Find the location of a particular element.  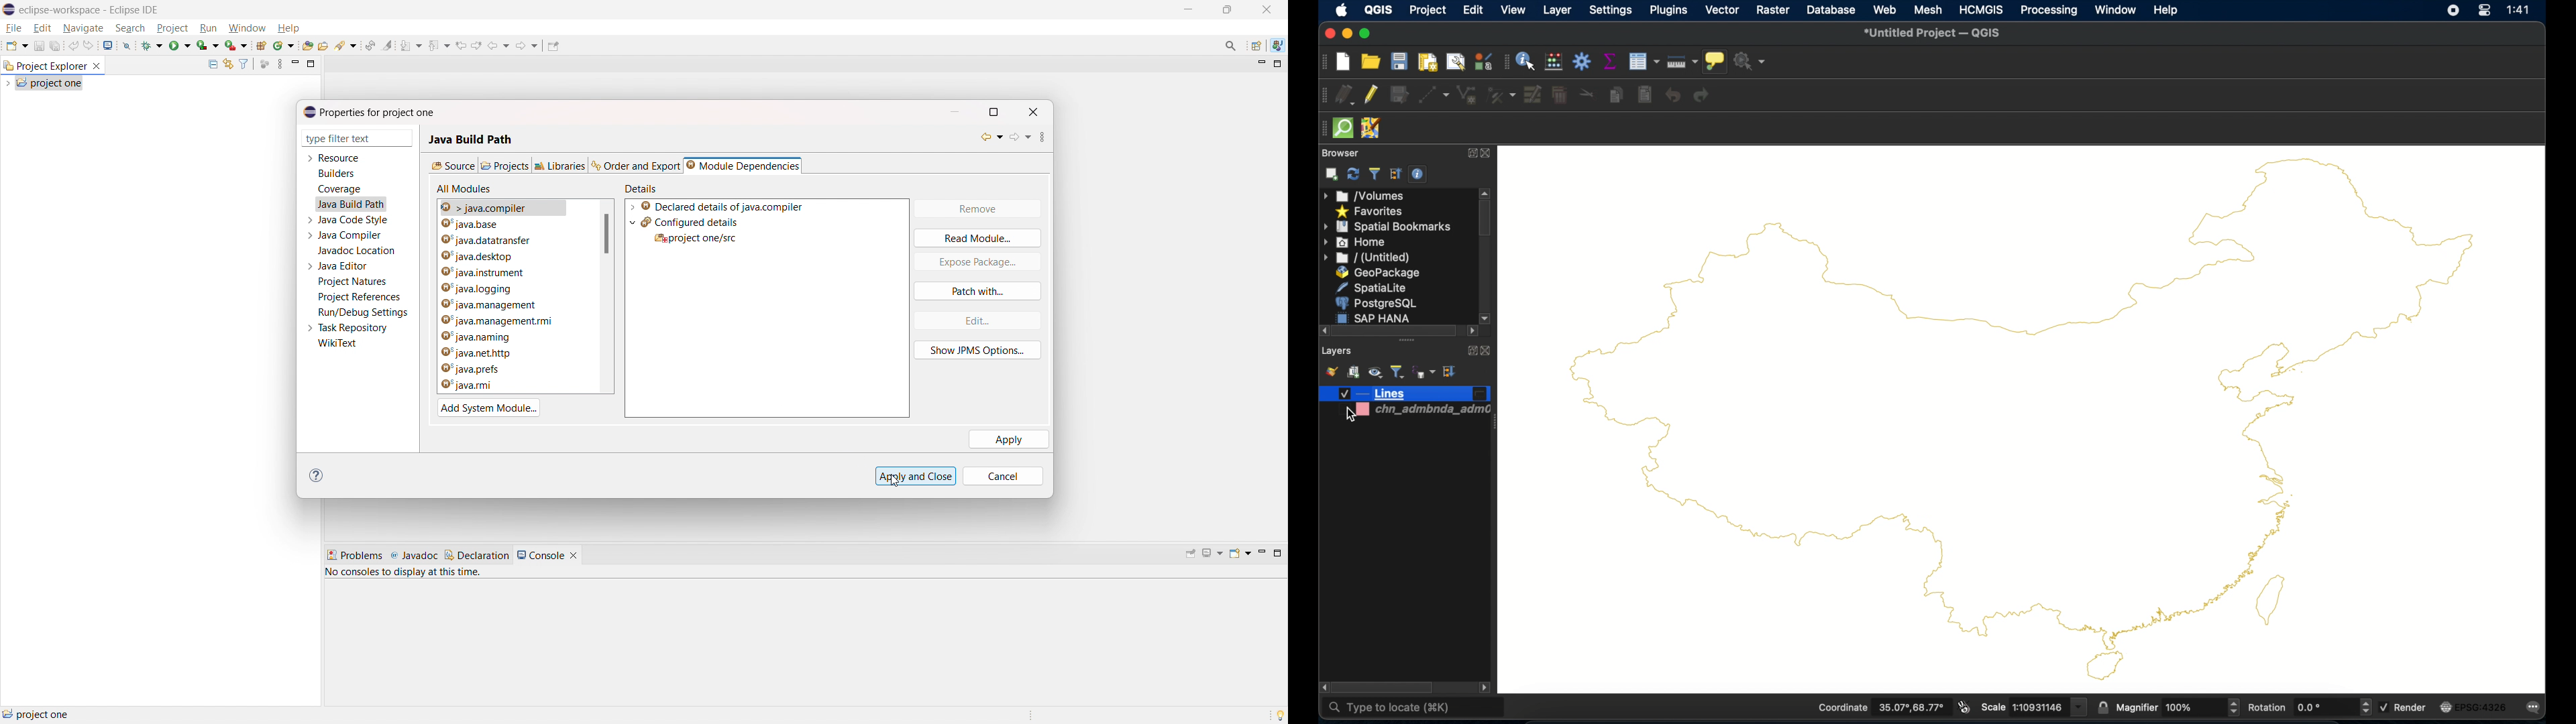

messages is located at coordinates (2536, 707).